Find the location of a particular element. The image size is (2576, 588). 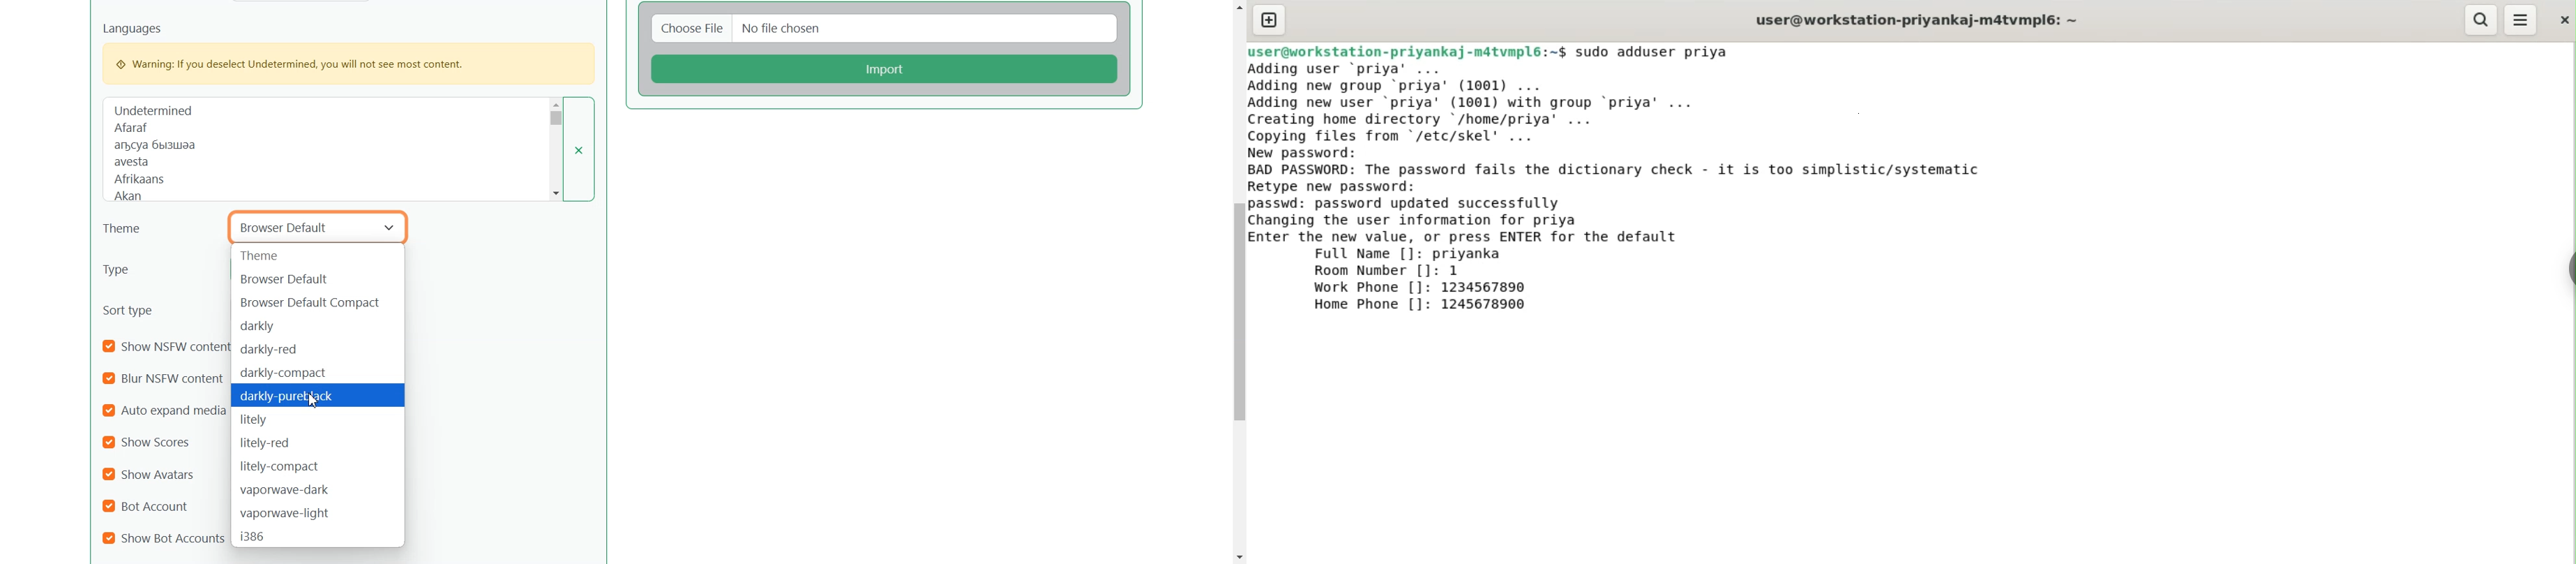

Sort Type is located at coordinates (134, 309).